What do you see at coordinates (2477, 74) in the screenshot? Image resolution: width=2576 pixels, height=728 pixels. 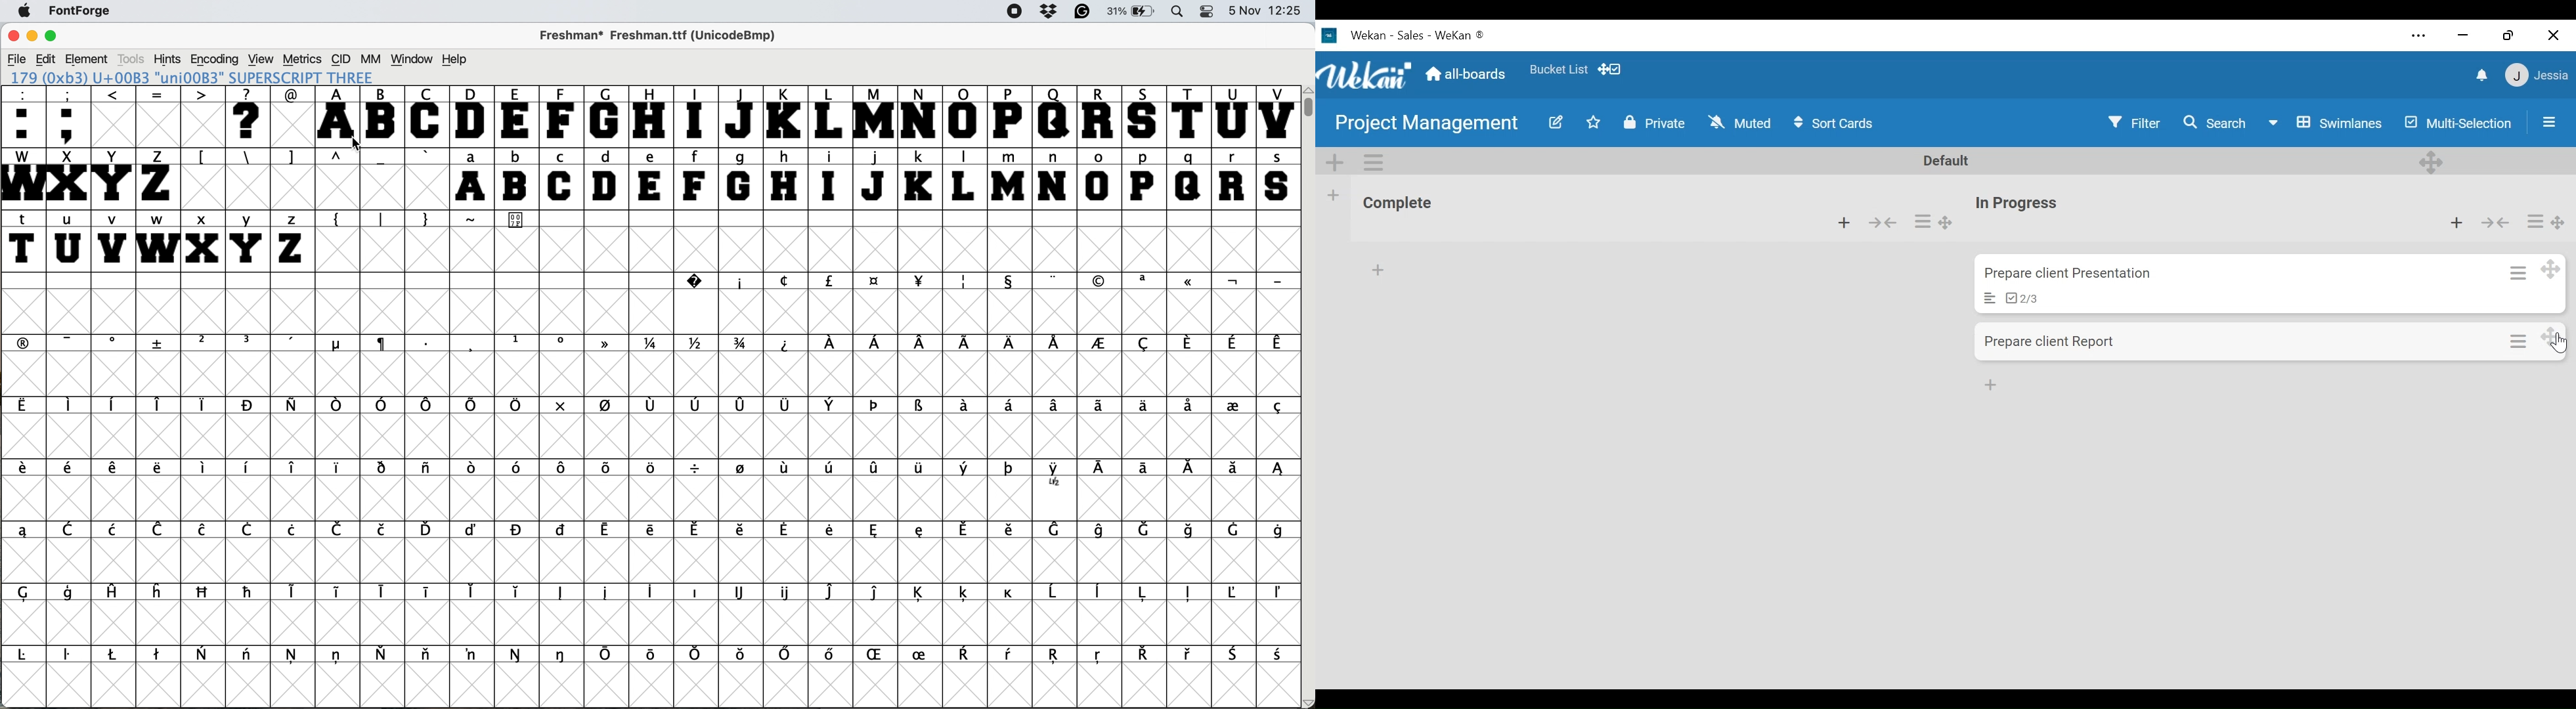 I see `notifications` at bounding box center [2477, 74].